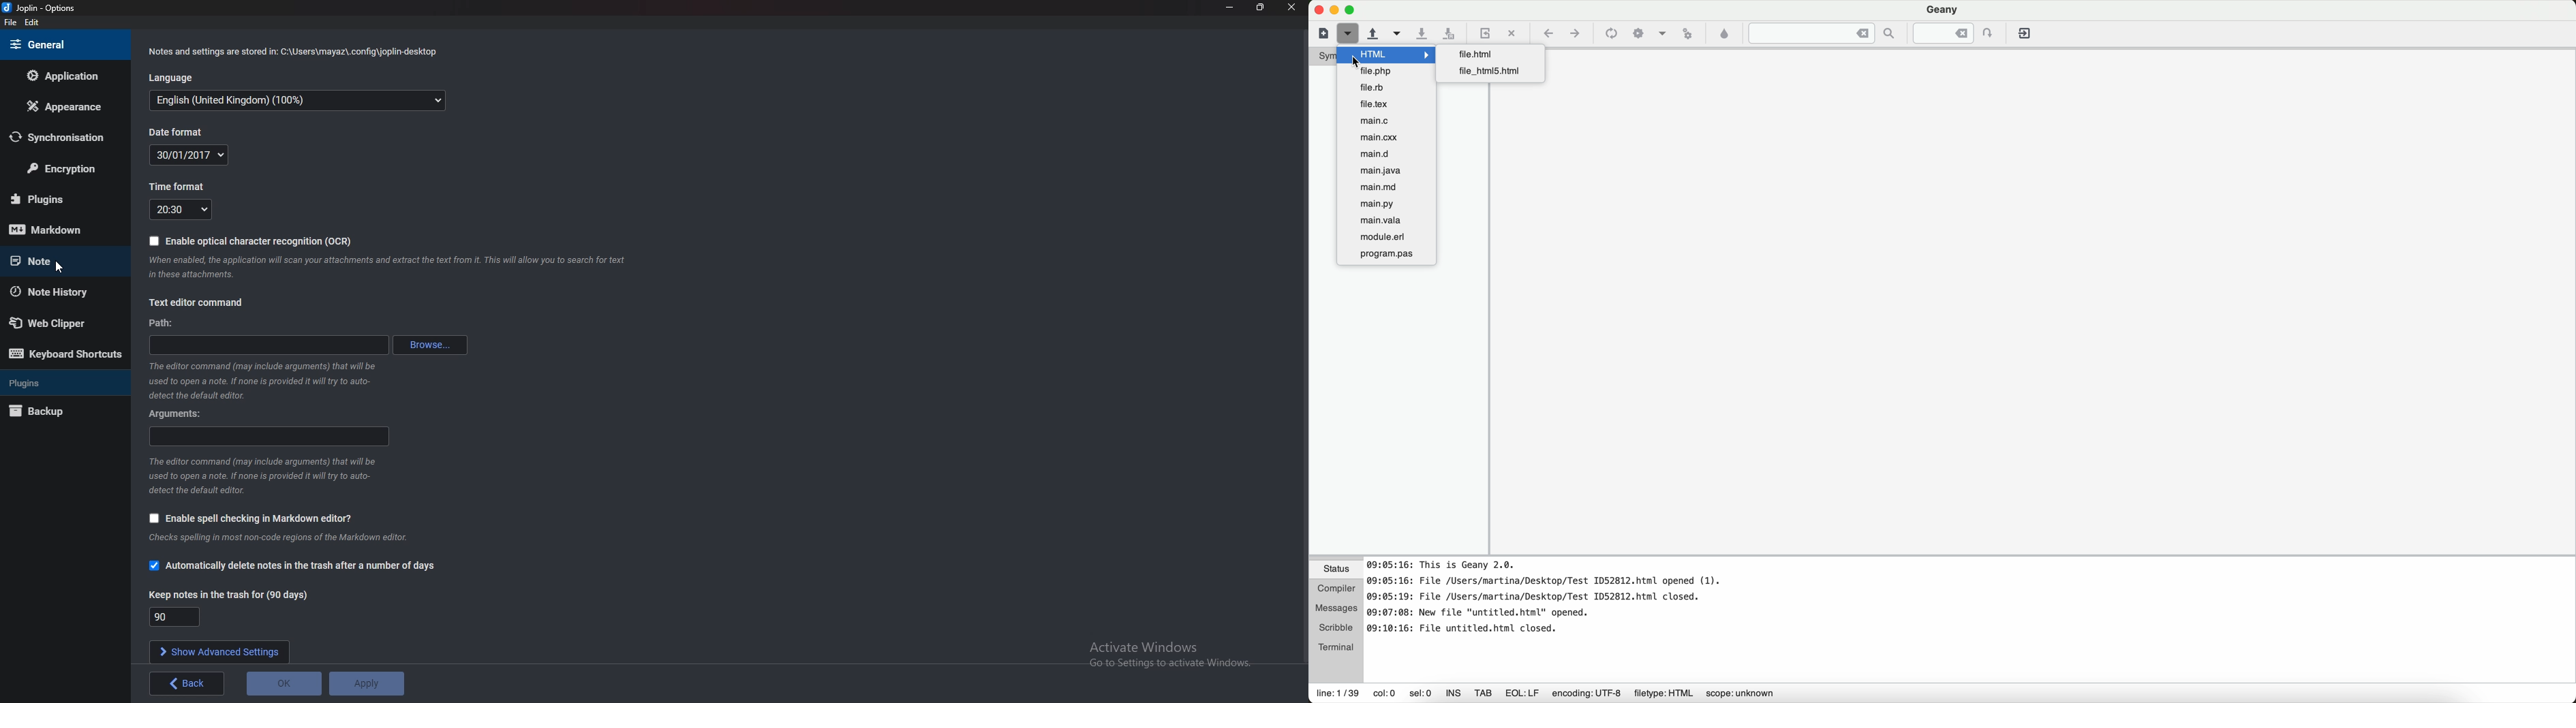 This screenshot has height=728, width=2576. What do you see at coordinates (63, 382) in the screenshot?
I see `Plugins` at bounding box center [63, 382].